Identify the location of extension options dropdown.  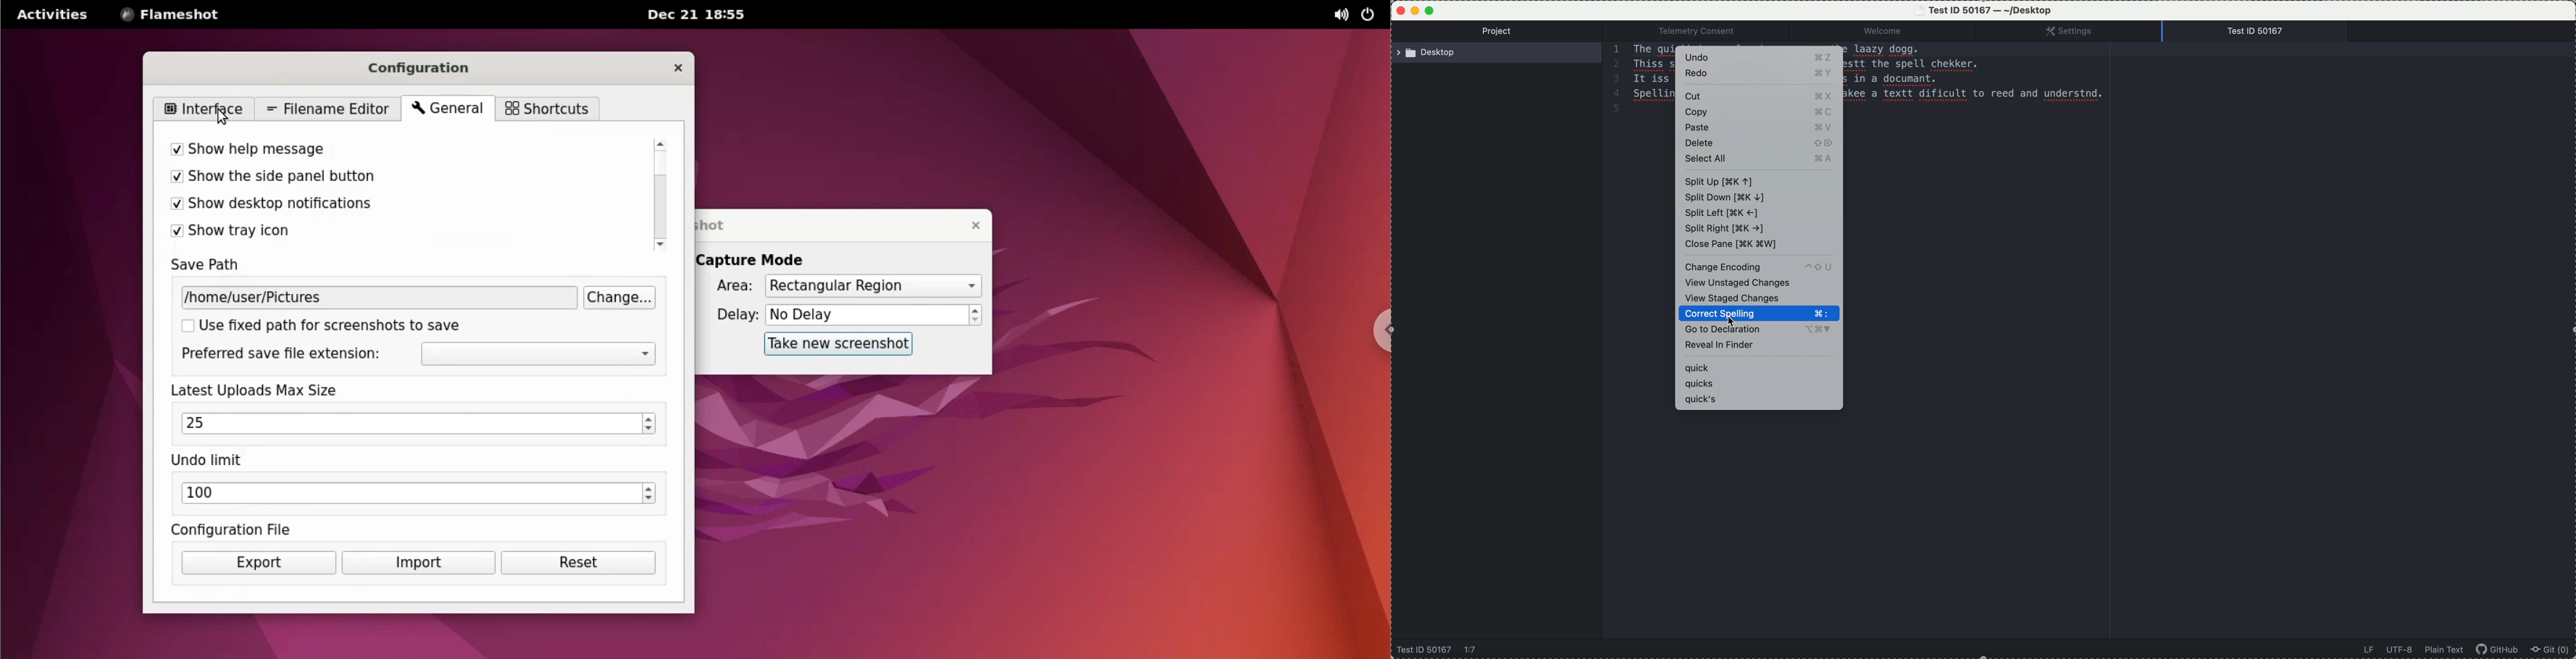
(543, 355).